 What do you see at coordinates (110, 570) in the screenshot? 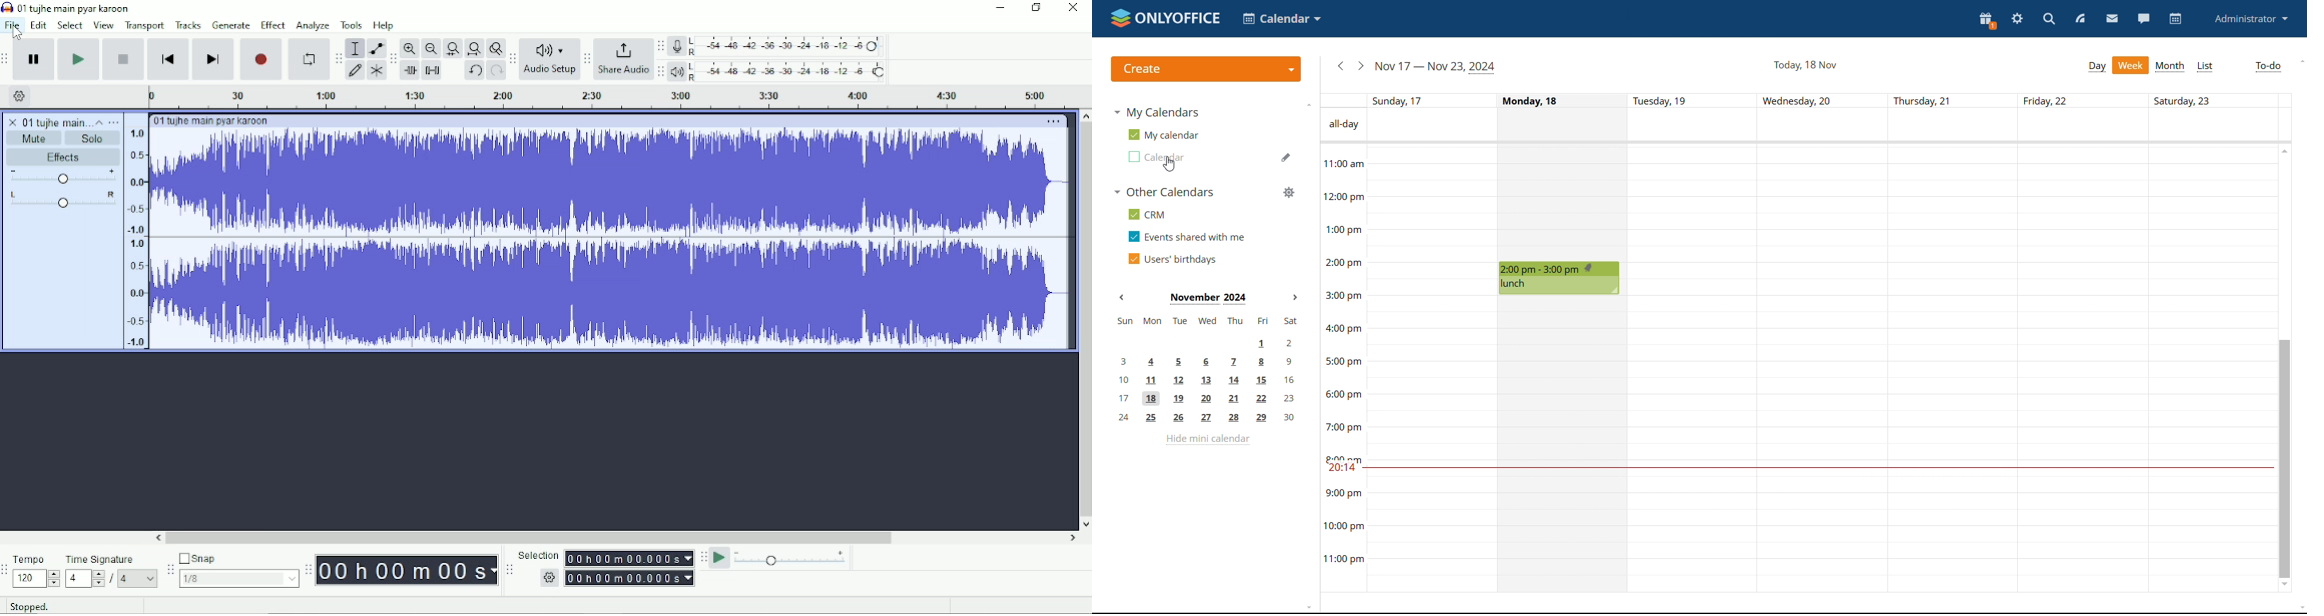
I see `Time Signature` at bounding box center [110, 570].